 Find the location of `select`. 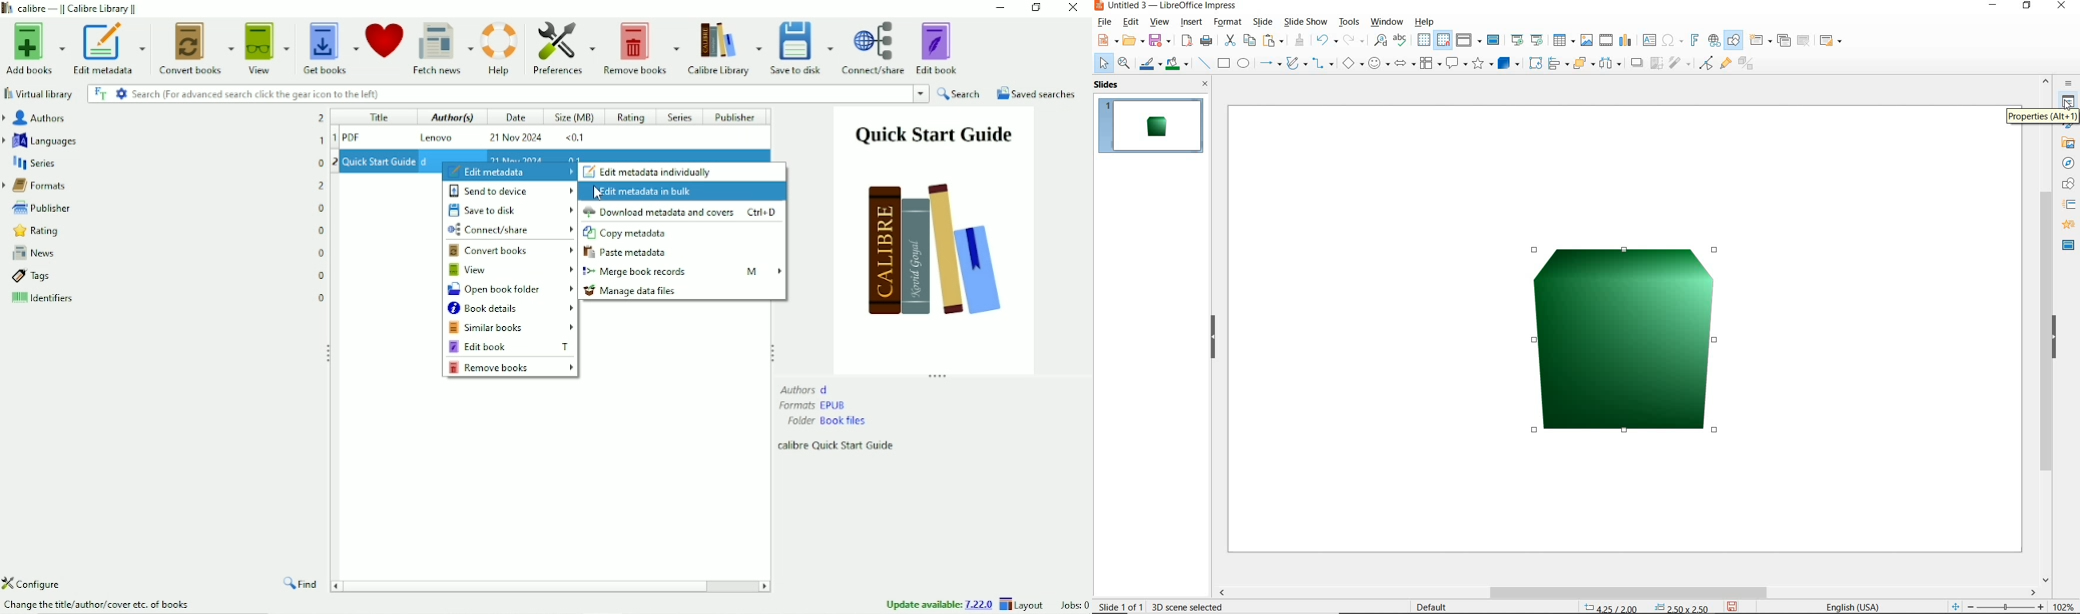

select is located at coordinates (1103, 64).